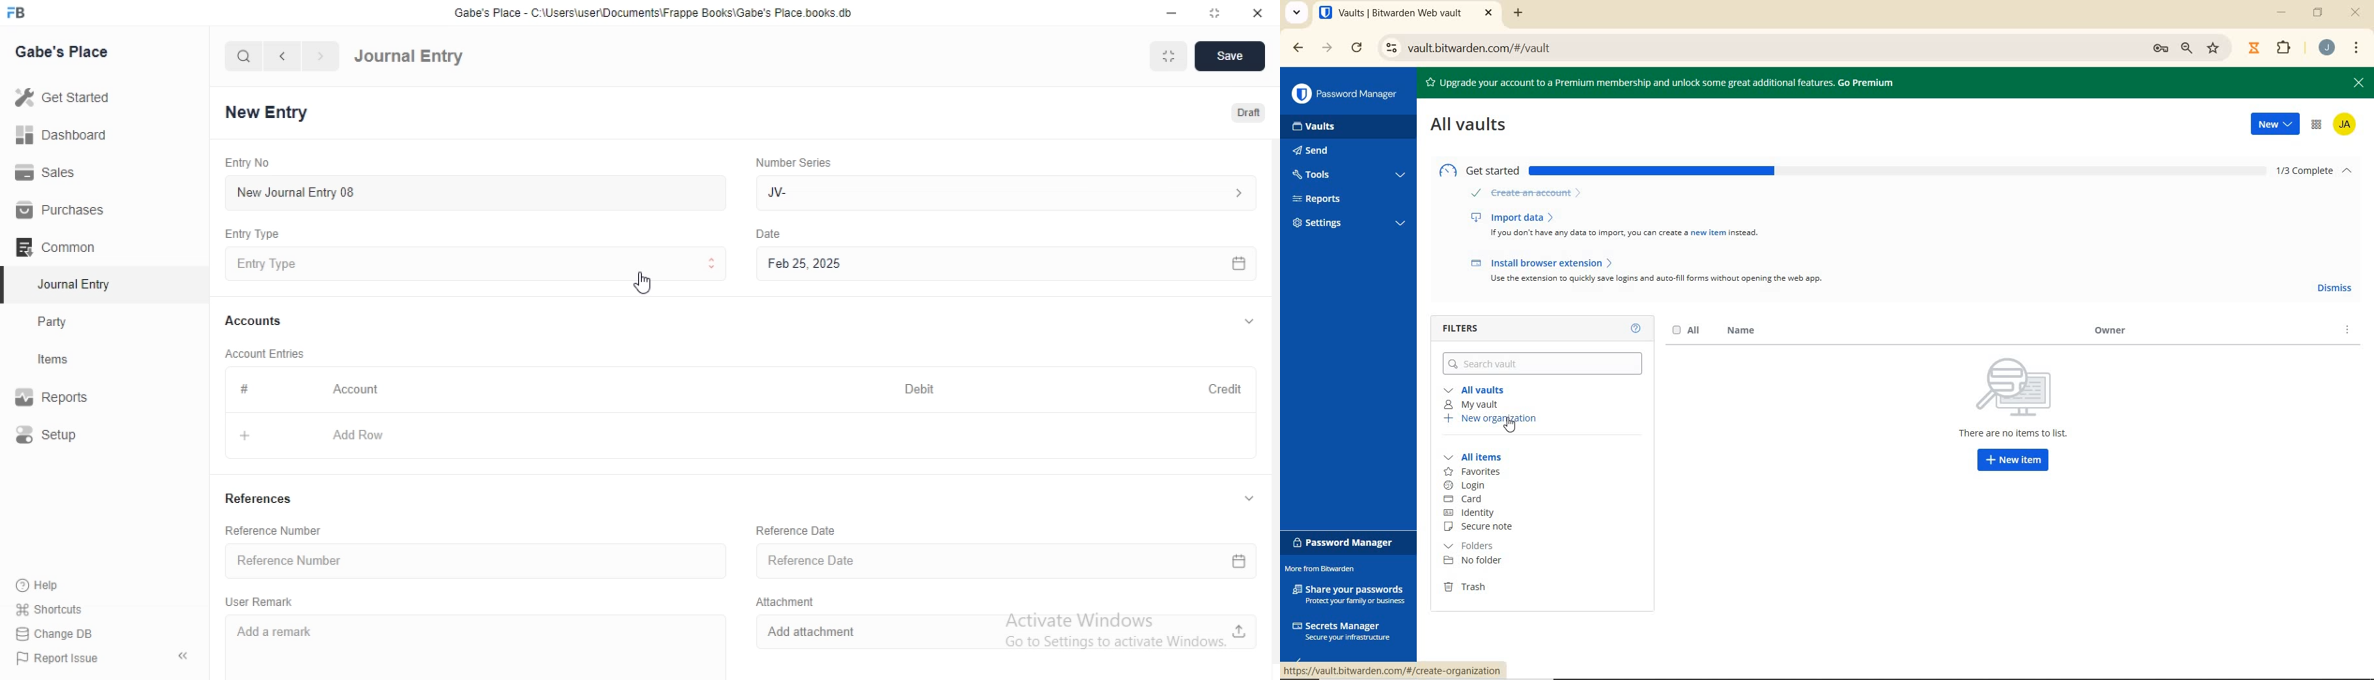 The height and width of the screenshot is (700, 2380). Describe the element at coordinates (1473, 546) in the screenshot. I see `folders` at that location.